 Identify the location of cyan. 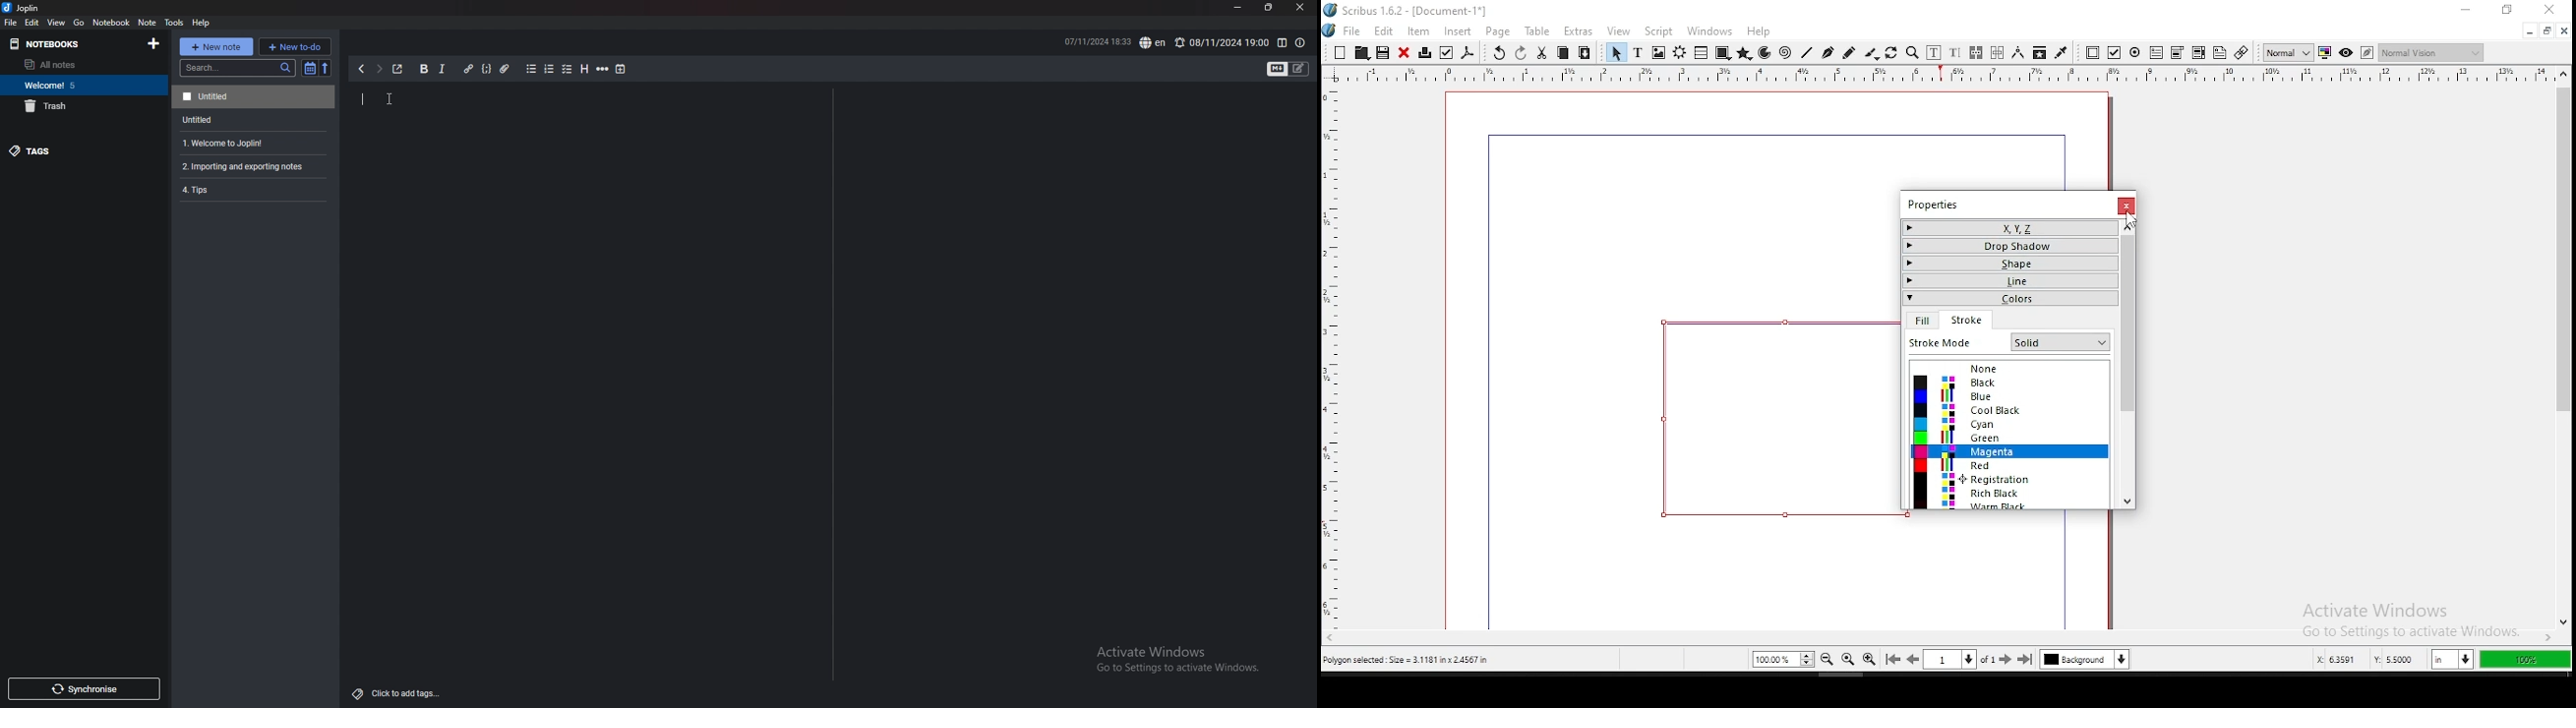
(2010, 424).